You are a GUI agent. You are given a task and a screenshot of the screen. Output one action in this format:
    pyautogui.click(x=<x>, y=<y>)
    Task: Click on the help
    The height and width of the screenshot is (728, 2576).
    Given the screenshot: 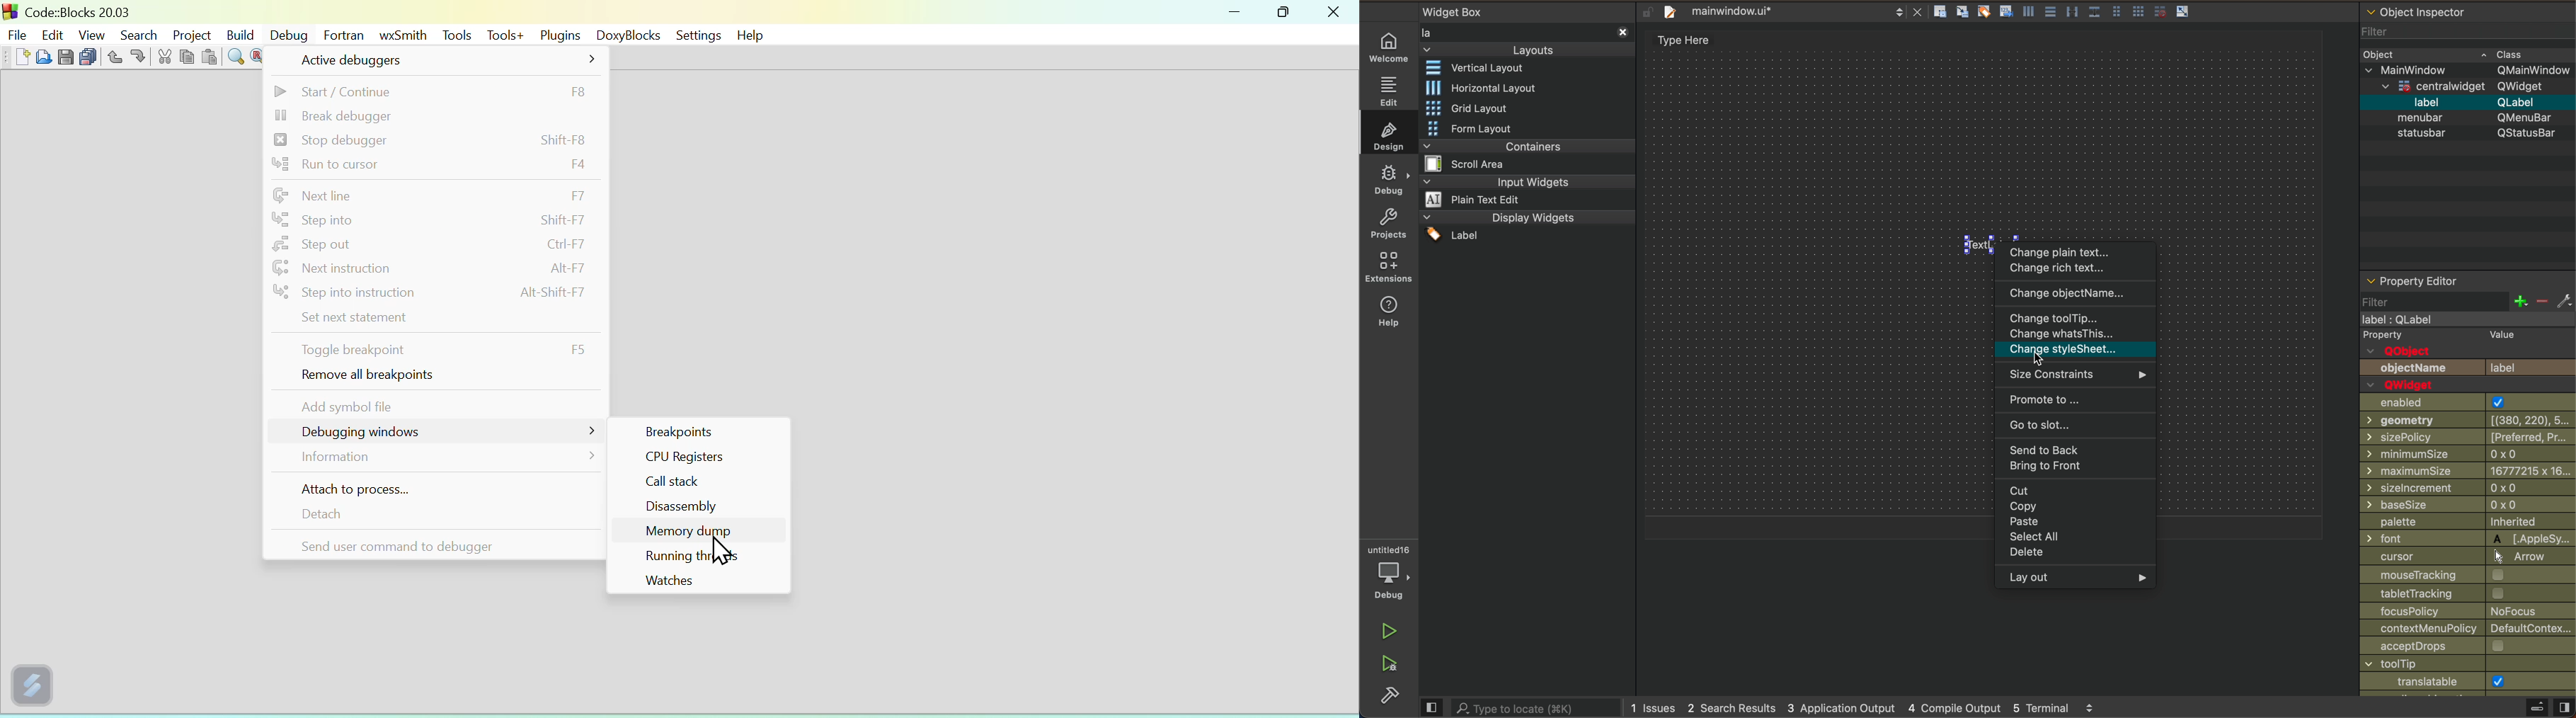 What is the action you would take?
    pyautogui.click(x=1387, y=312)
    